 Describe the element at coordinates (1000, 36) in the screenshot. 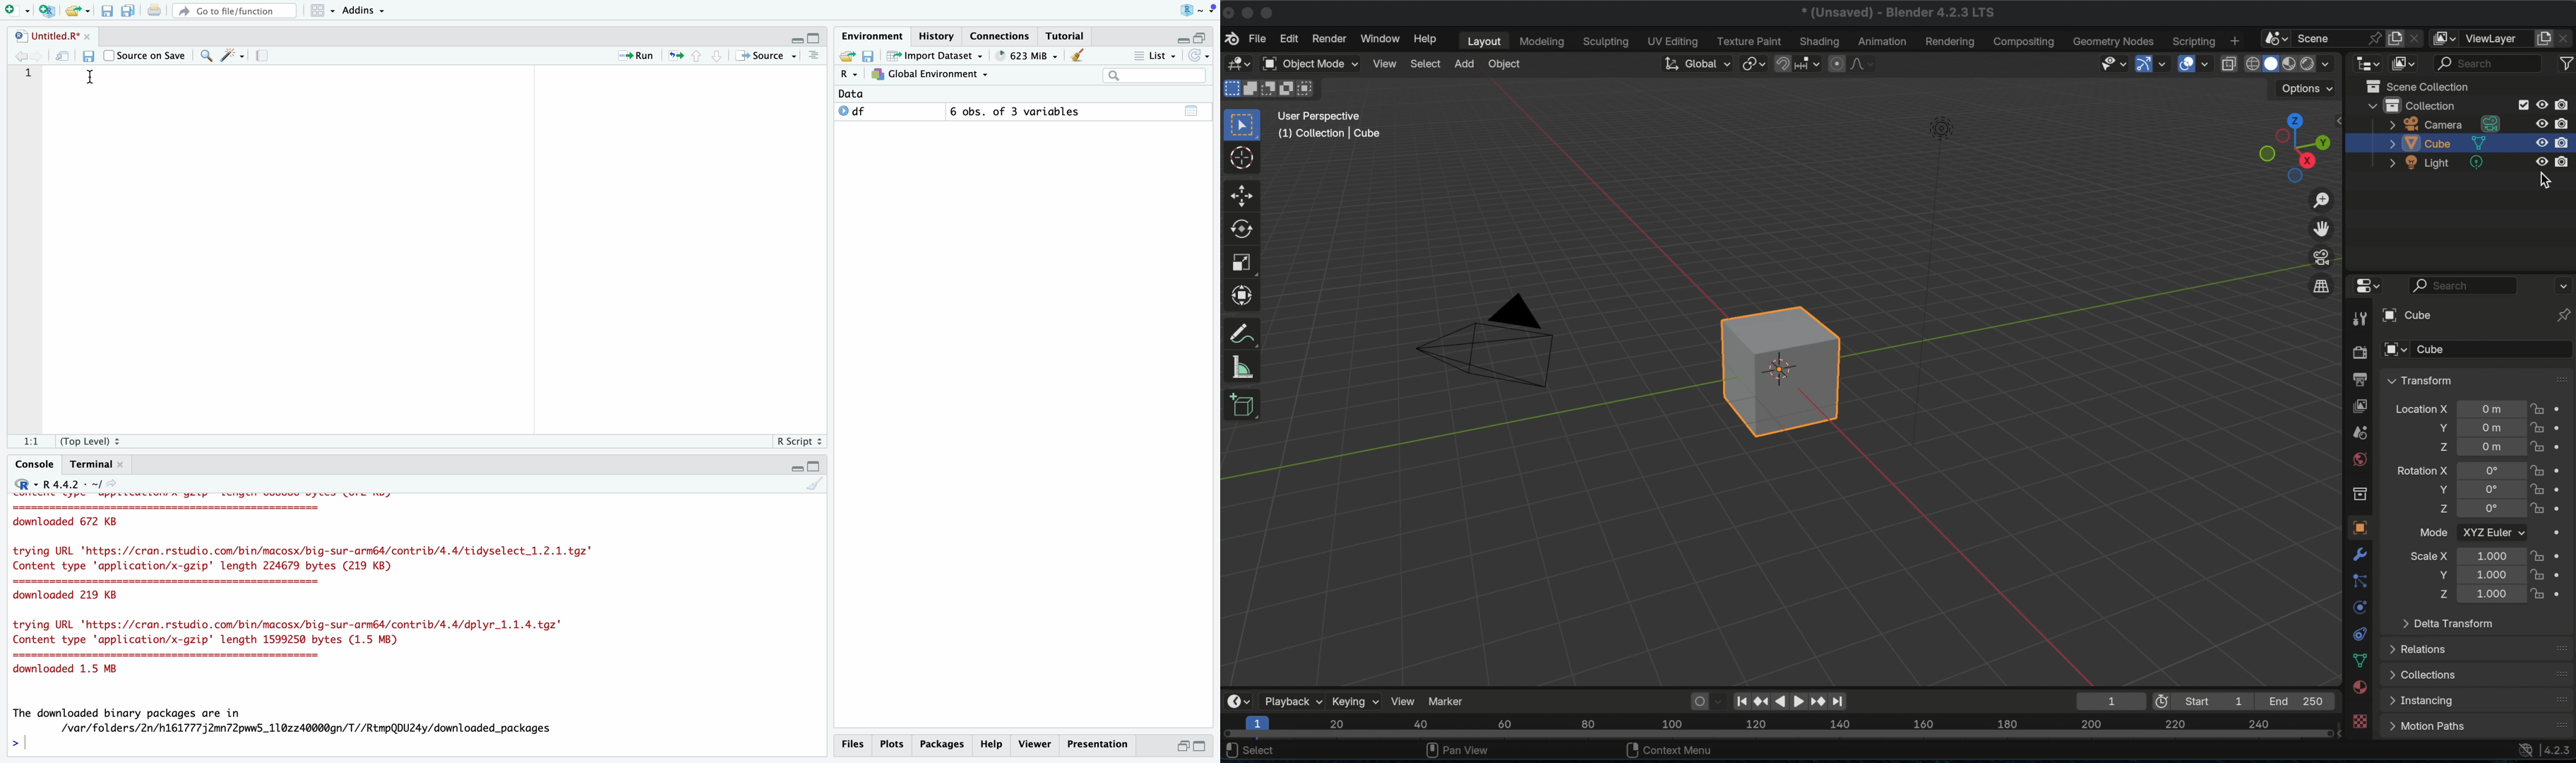

I see `Connections` at that location.